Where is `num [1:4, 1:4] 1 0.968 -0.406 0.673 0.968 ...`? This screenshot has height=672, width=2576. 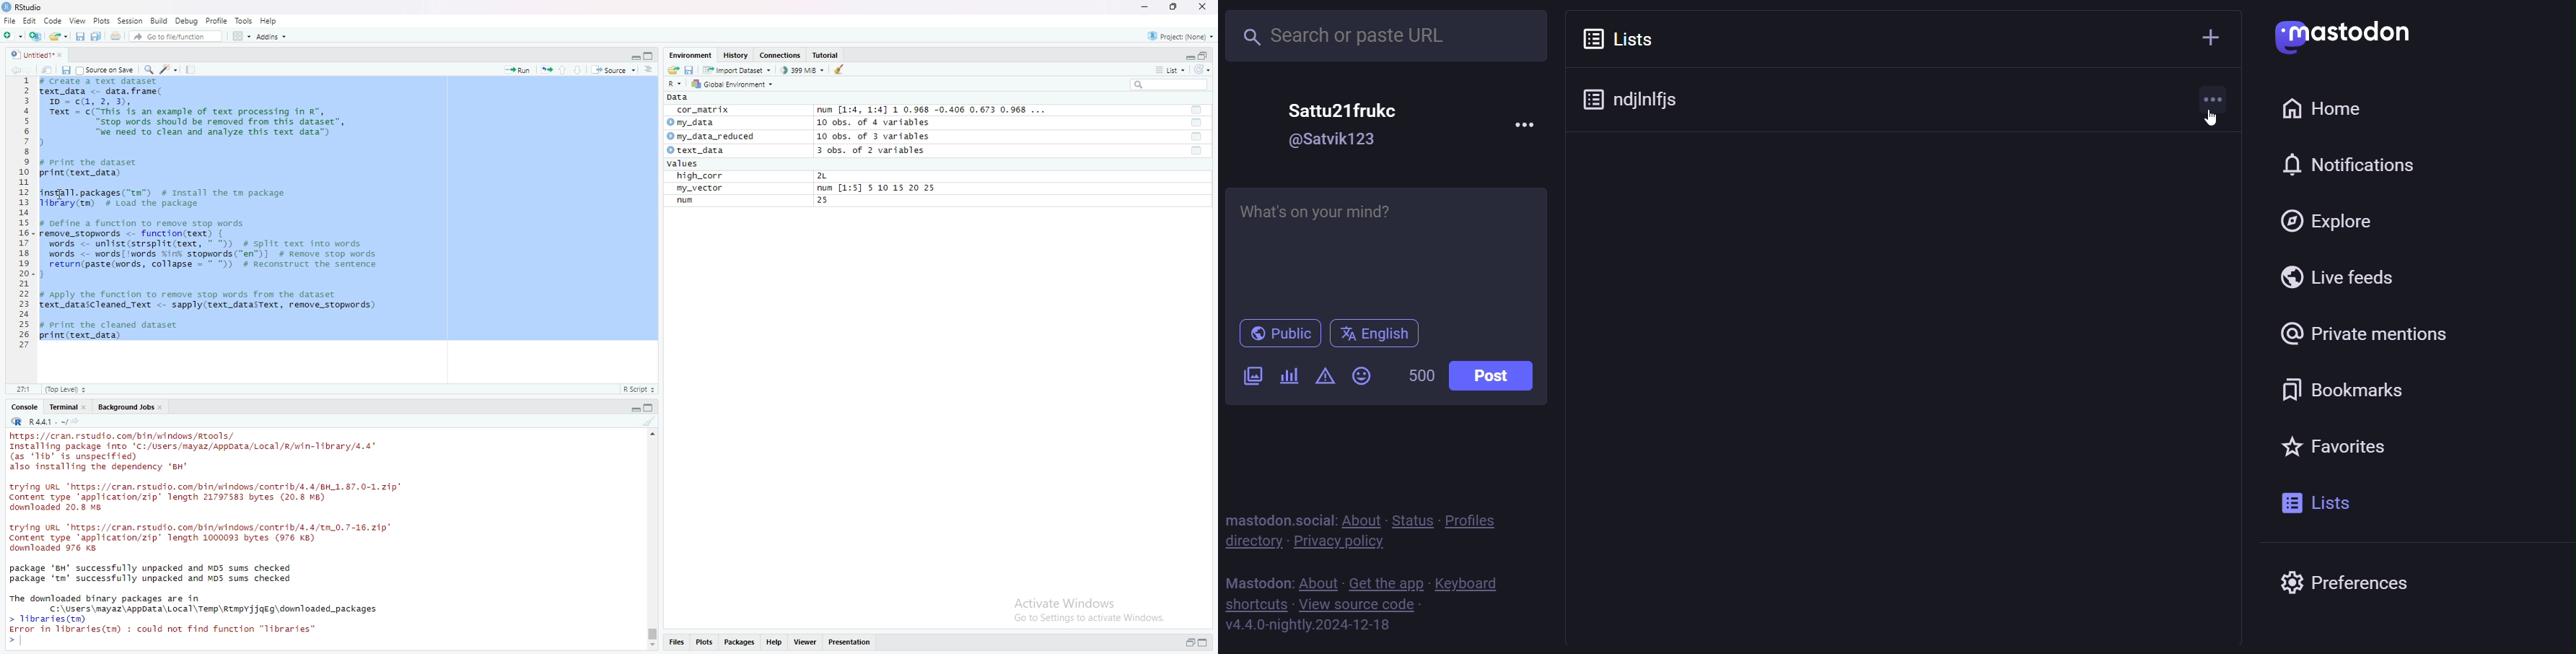
num [1:4, 1:4] 1 0.968 -0.406 0.673 0.968 ... is located at coordinates (936, 109).